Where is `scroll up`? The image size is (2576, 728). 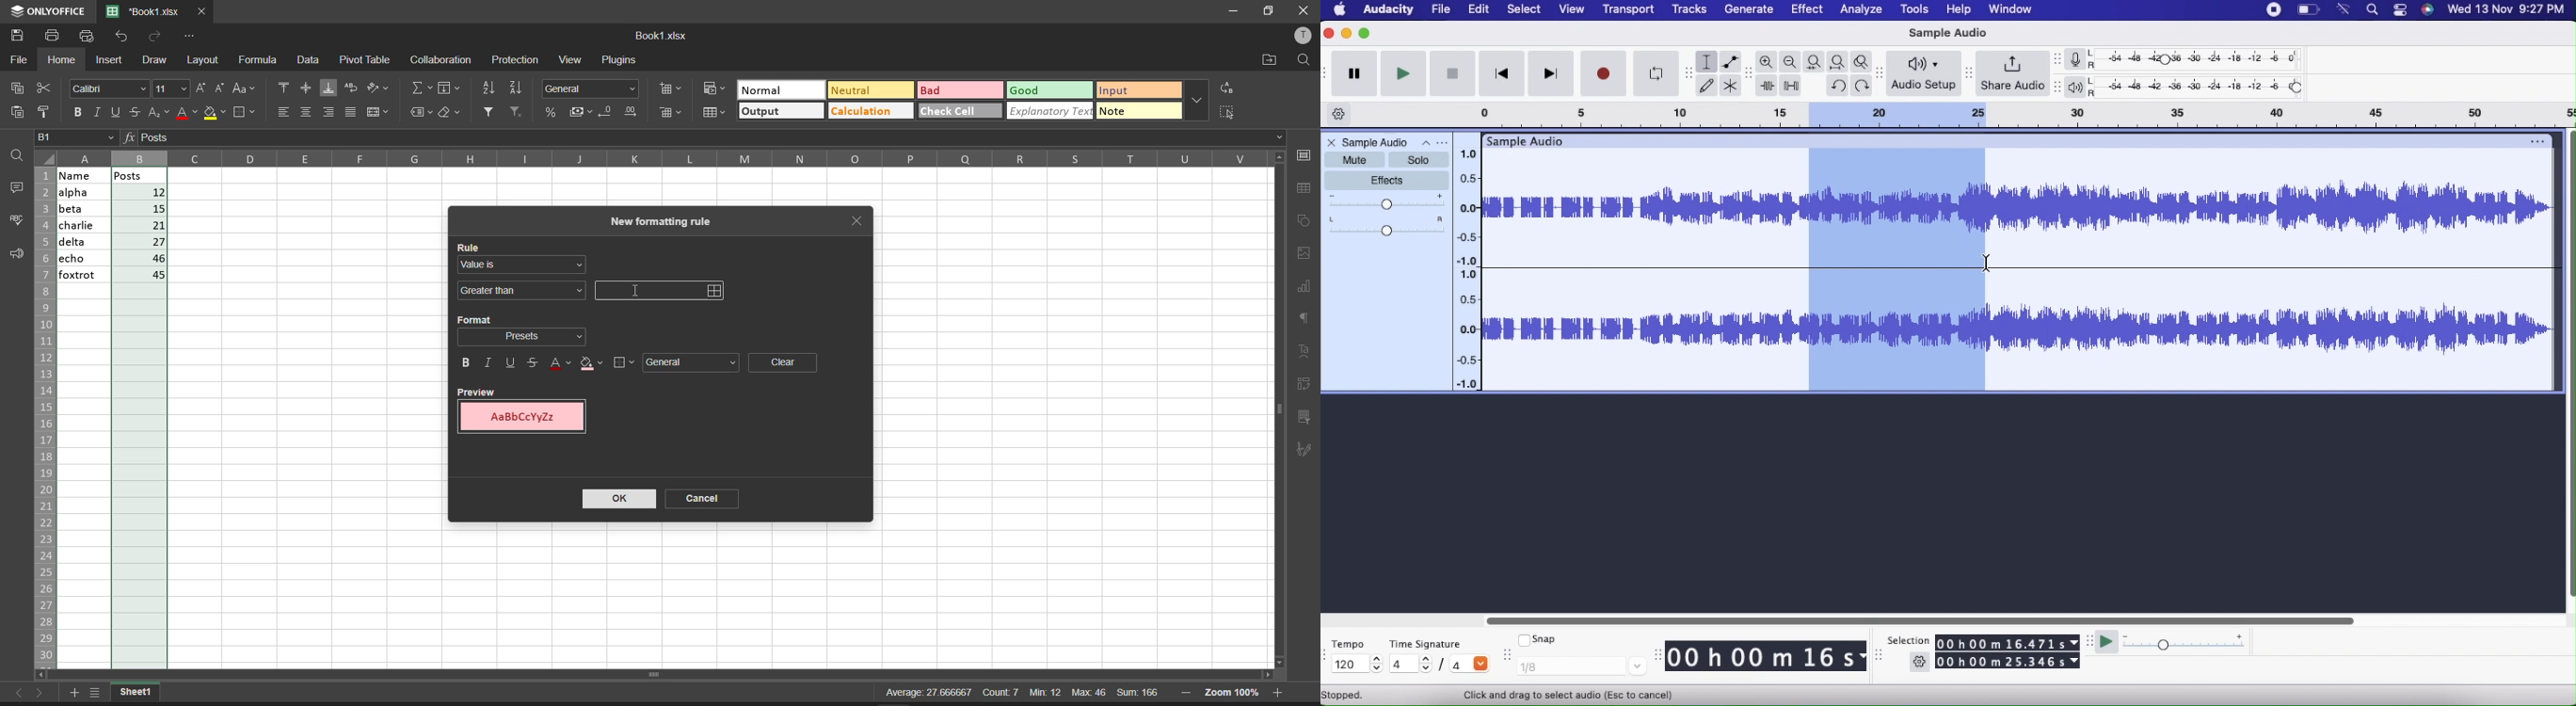
scroll up is located at coordinates (1280, 159).